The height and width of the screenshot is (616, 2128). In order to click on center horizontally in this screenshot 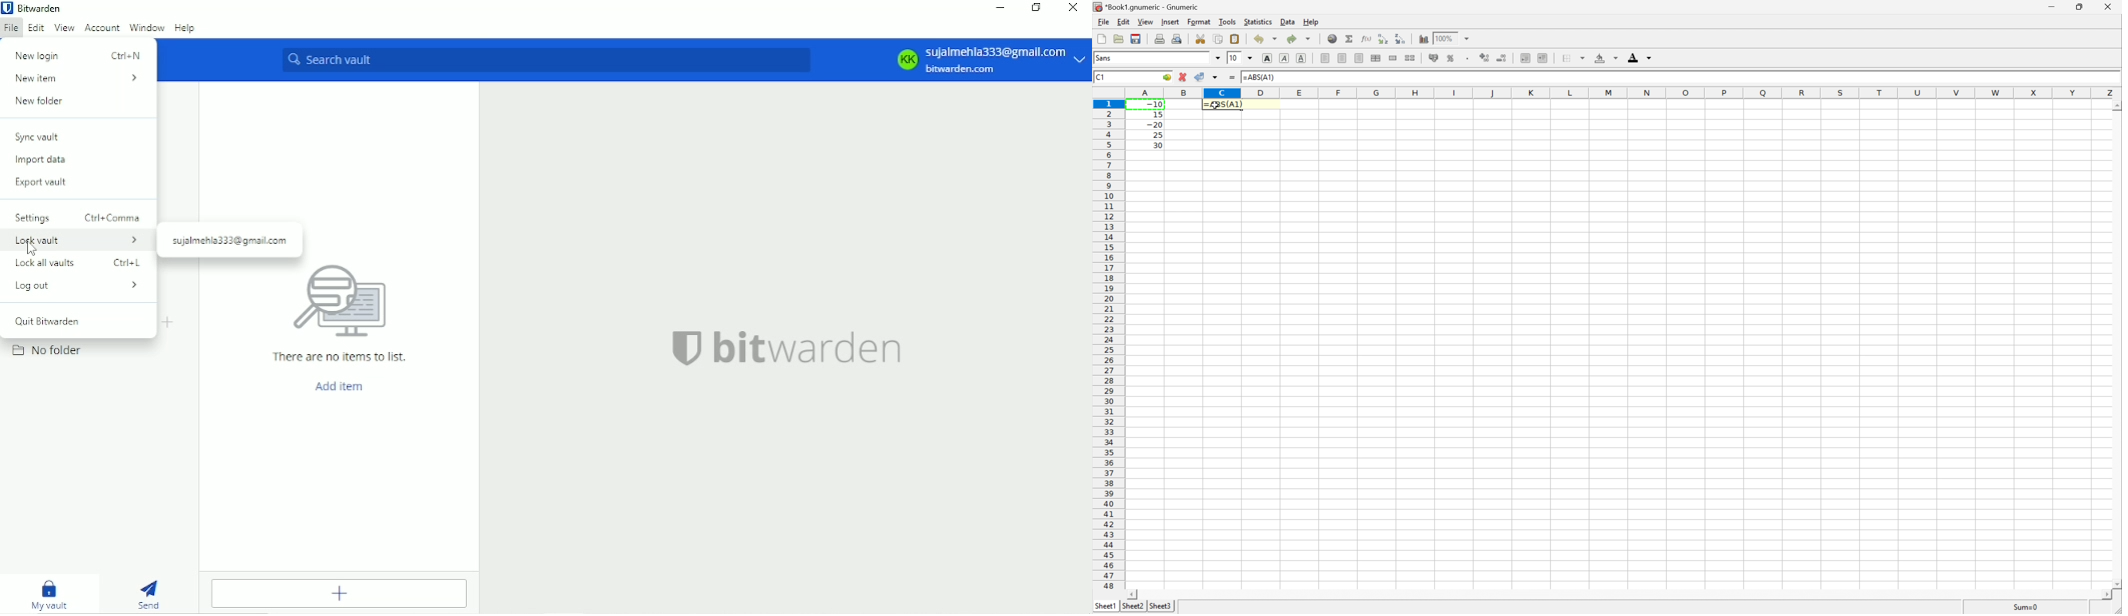, I will do `click(1343, 58)`.